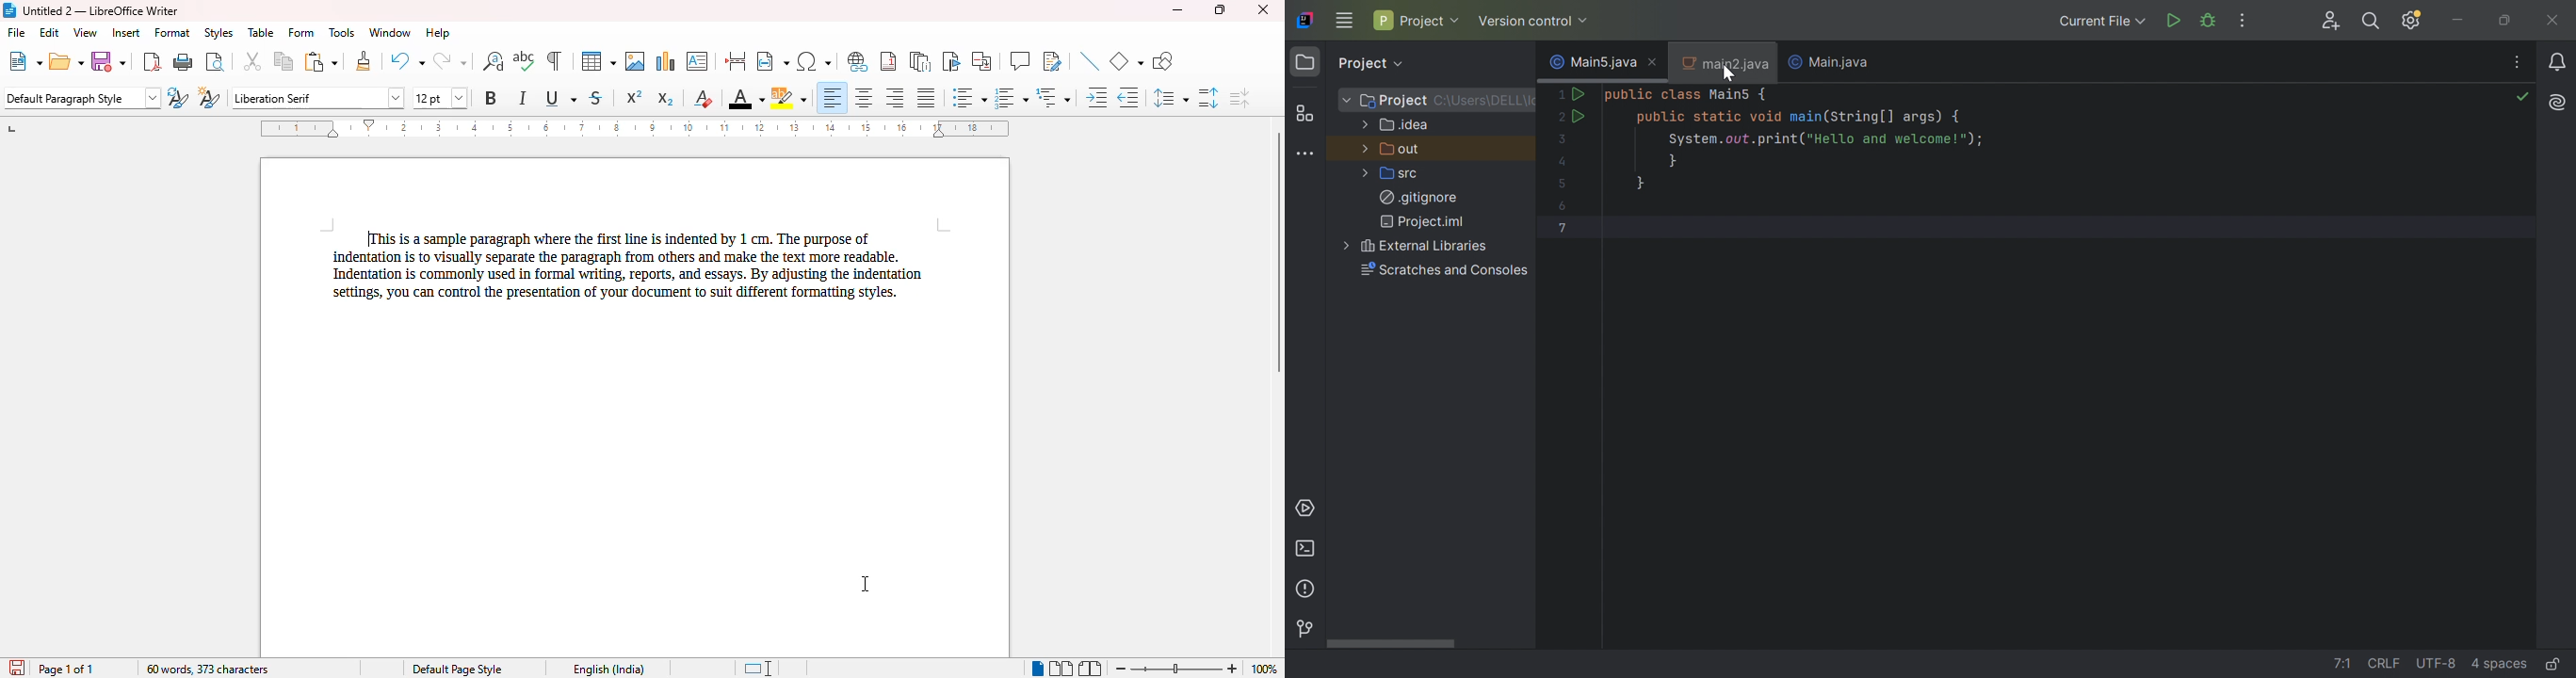  What do you see at coordinates (831, 97) in the screenshot?
I see `align left` at bounding box center [831, 97].